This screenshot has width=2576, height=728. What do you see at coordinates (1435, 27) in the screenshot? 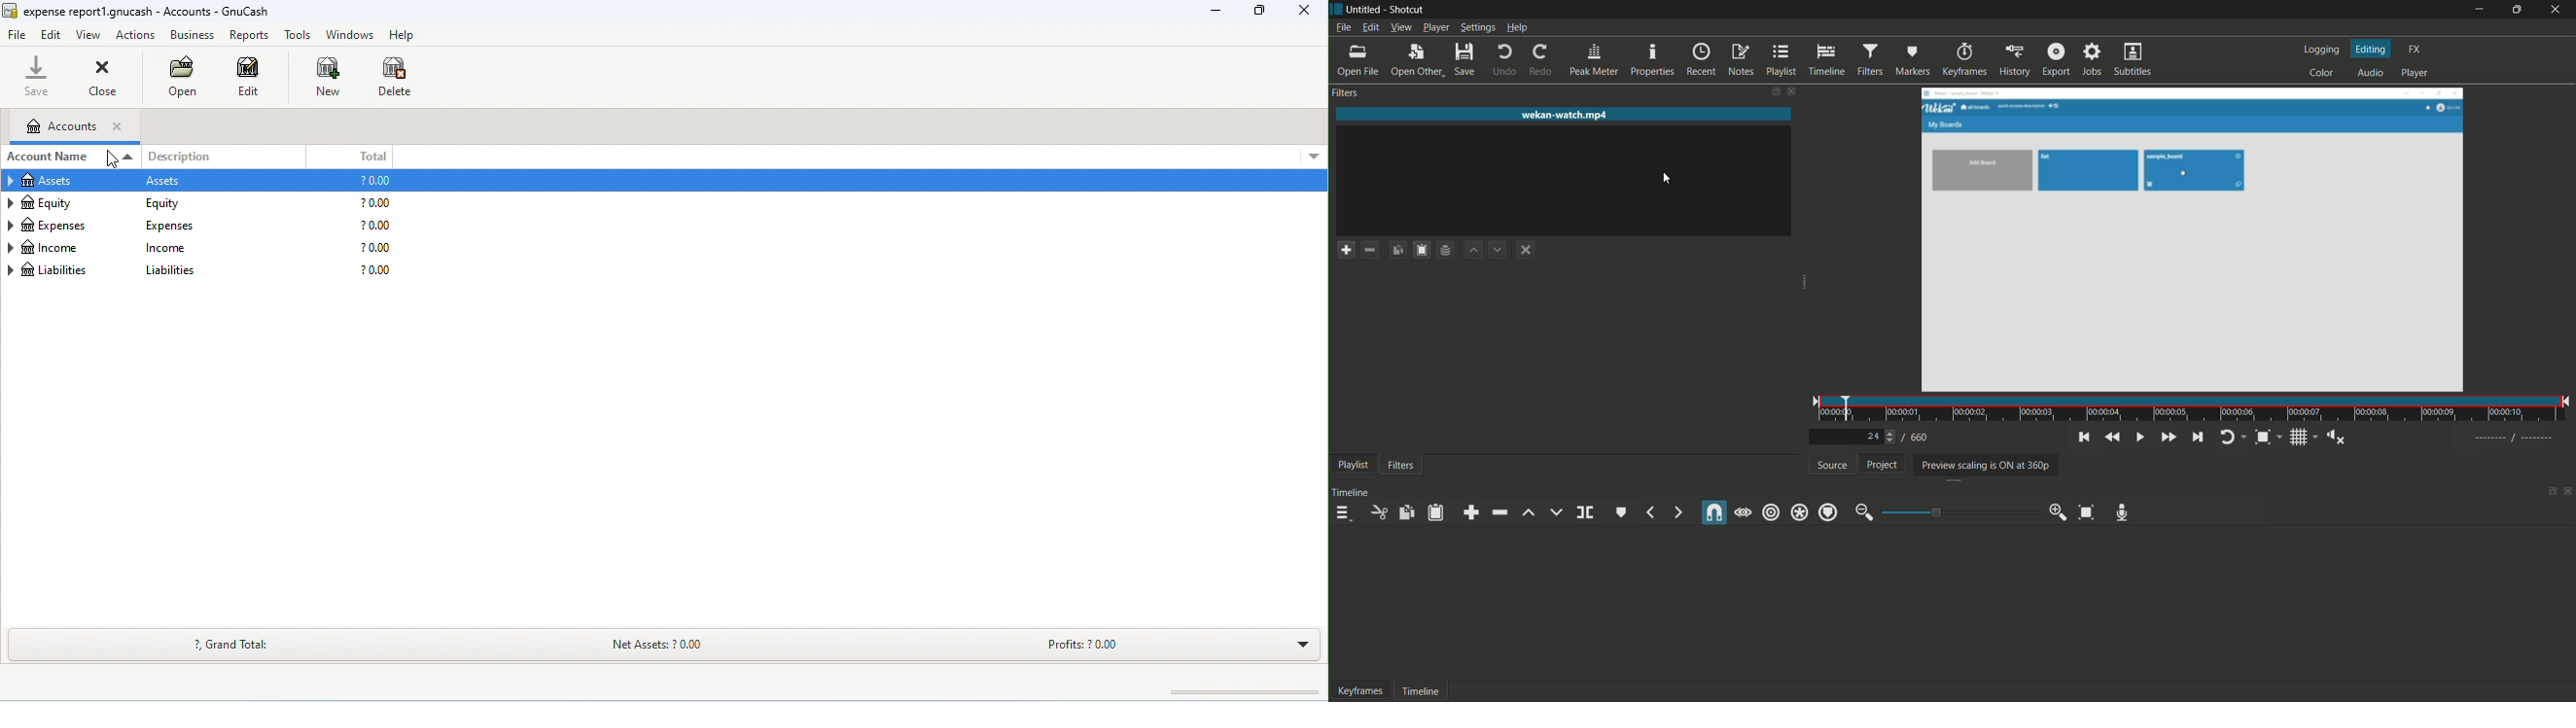
I see `player menu` at bounding box center [1435, 27].